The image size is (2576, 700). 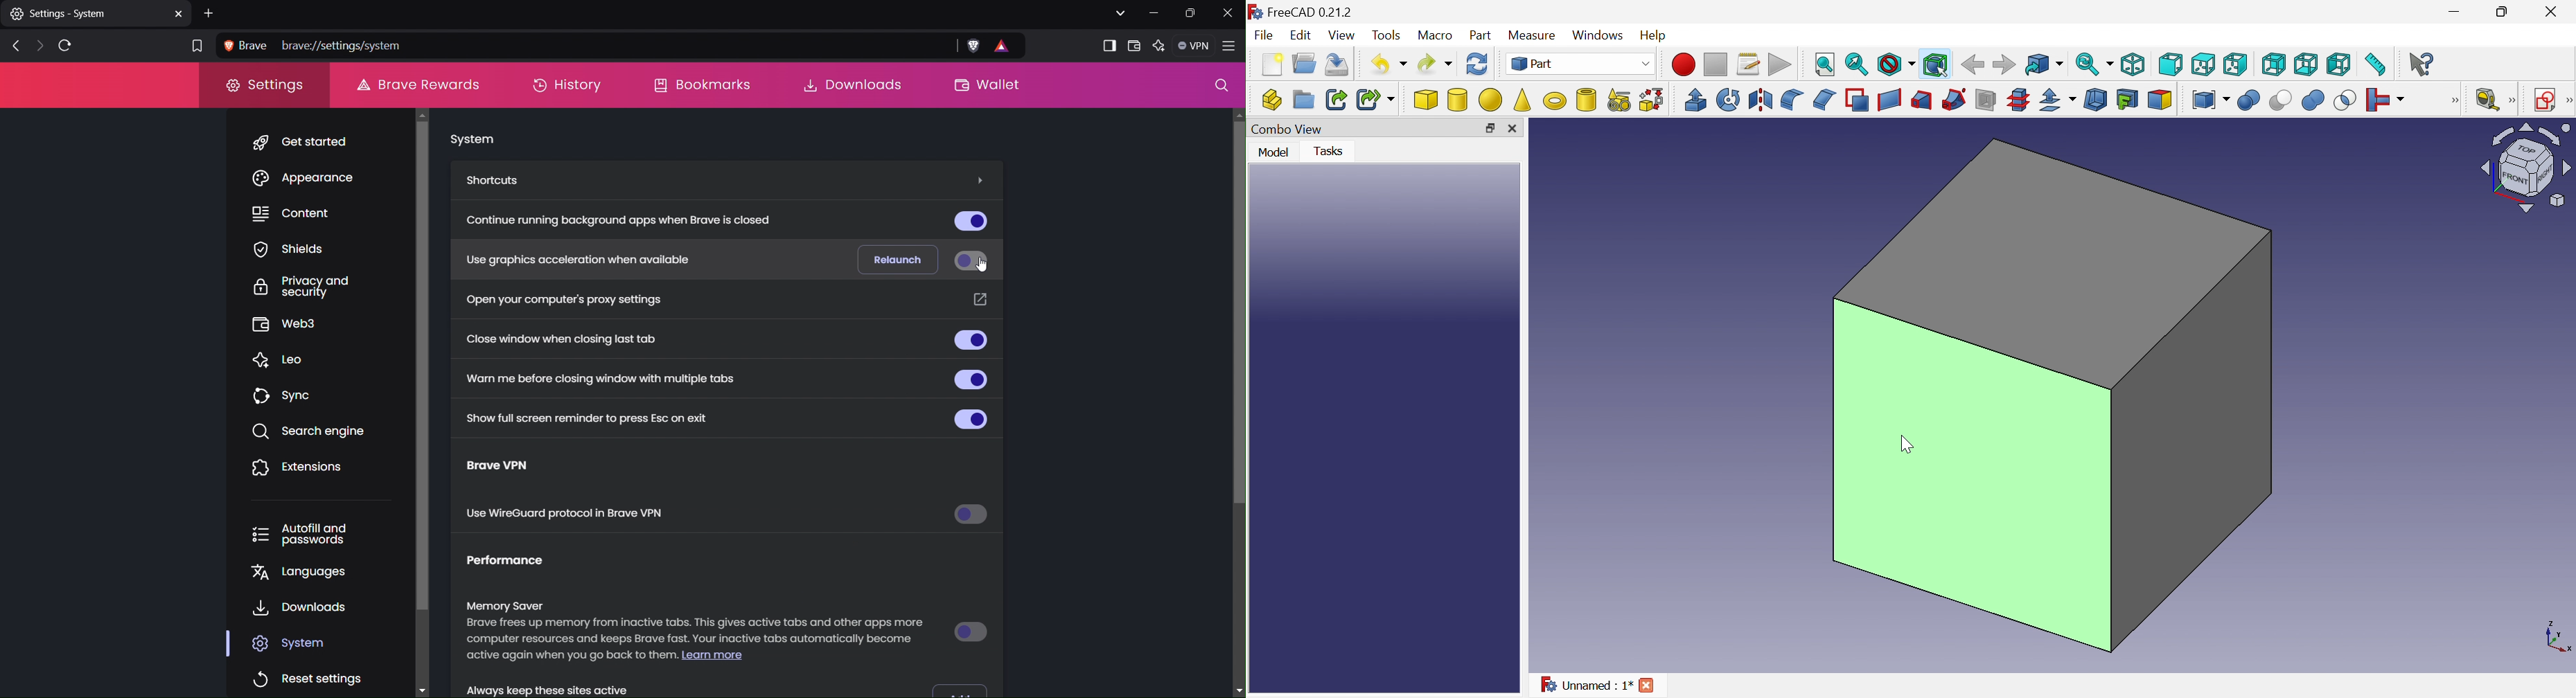 What do you see at coordinates (1896, 66) in the screenshot?
I see `Draw style ` at bounding box center [1896, 66].